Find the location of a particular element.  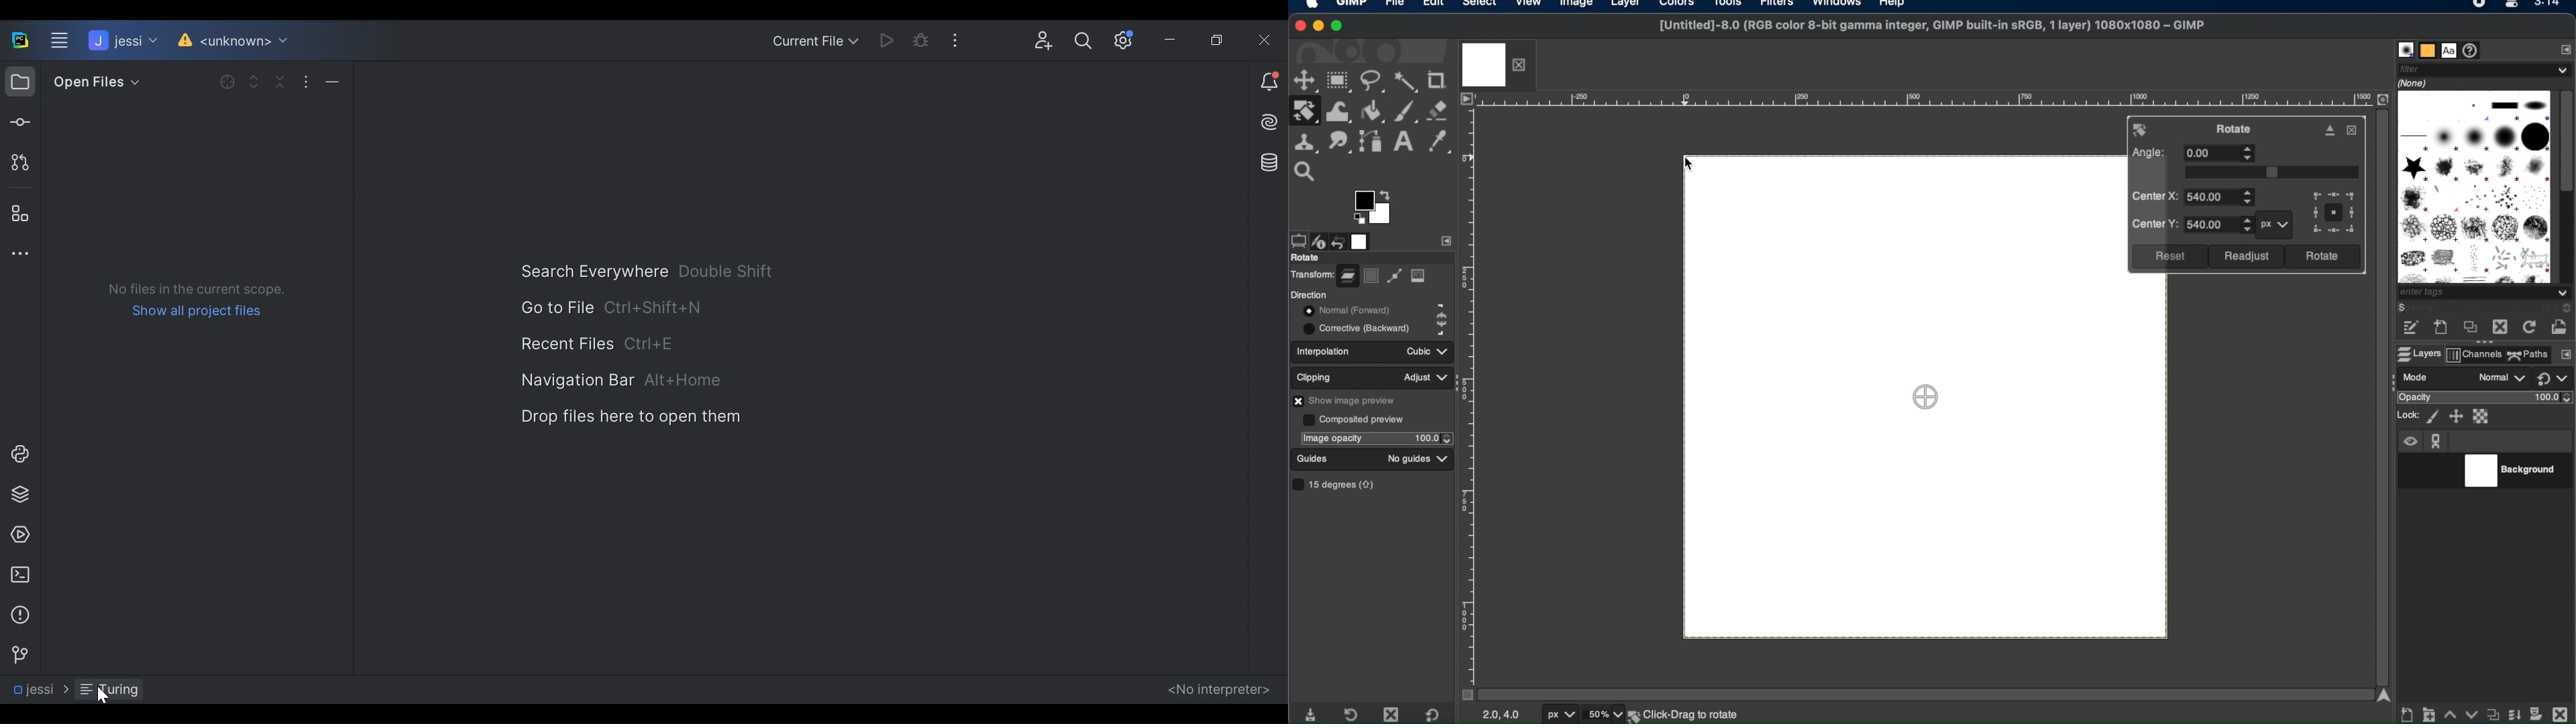

Settings is located at coordinates (1128, 40).